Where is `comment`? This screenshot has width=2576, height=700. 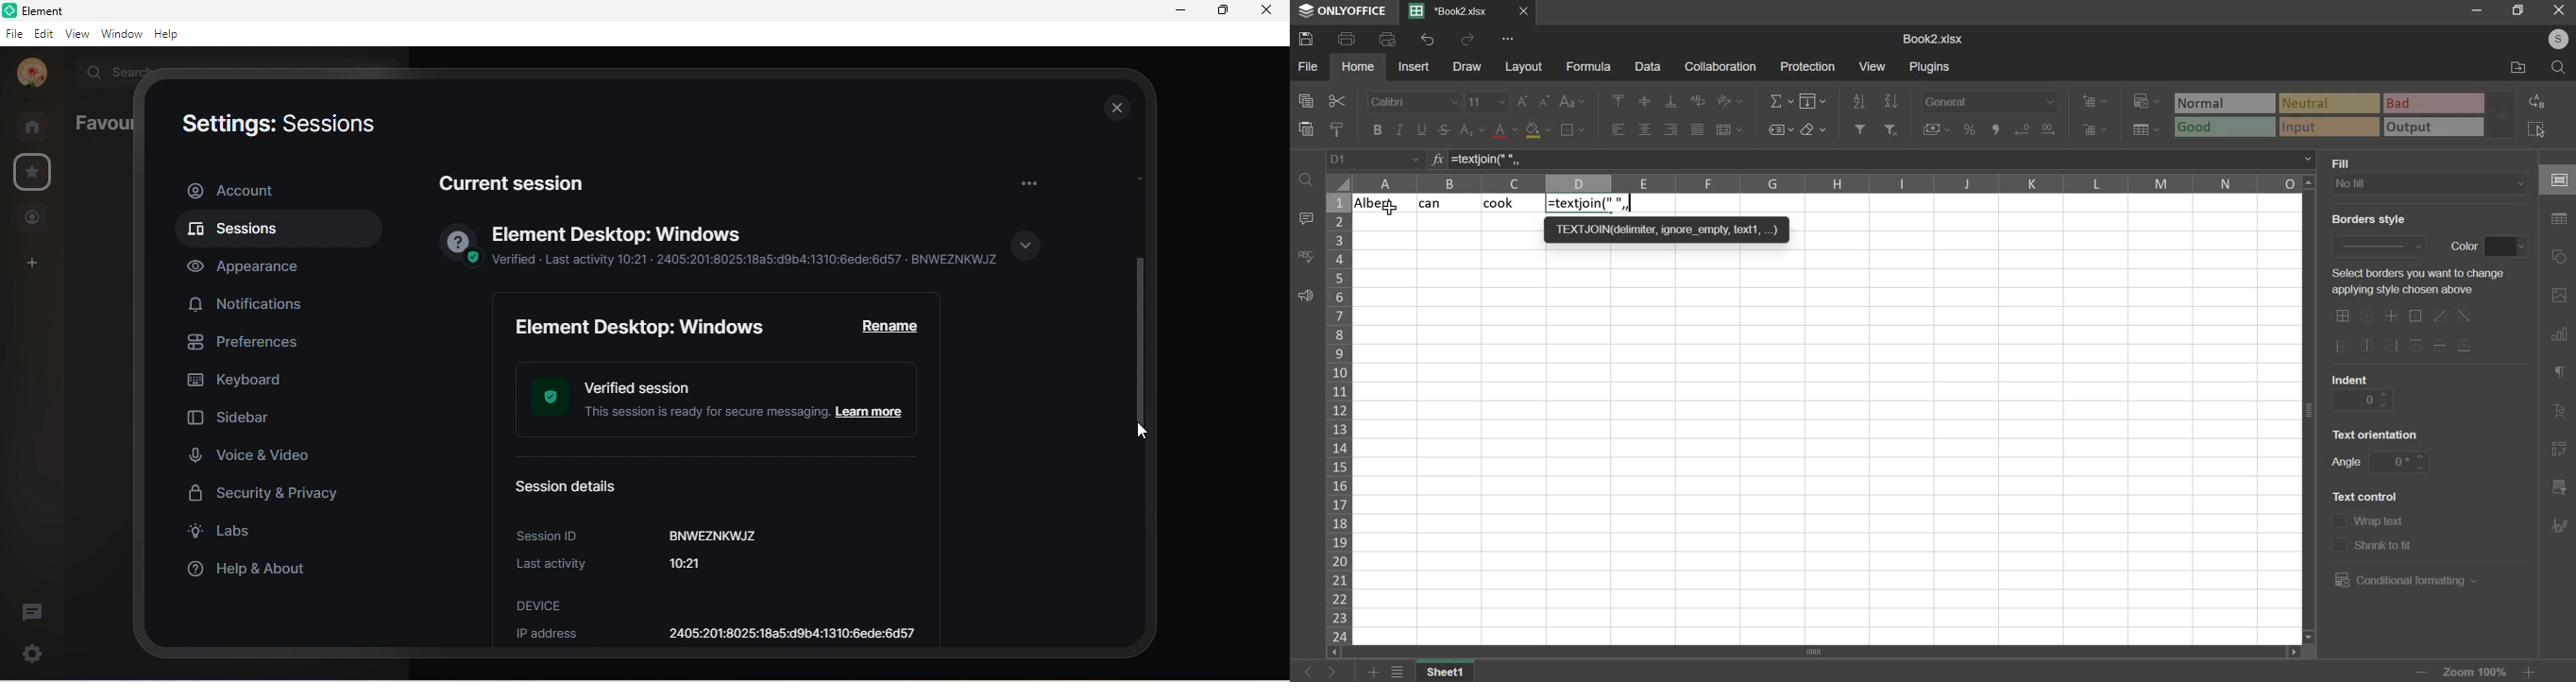 comment is located at coordinates (1305, 218).